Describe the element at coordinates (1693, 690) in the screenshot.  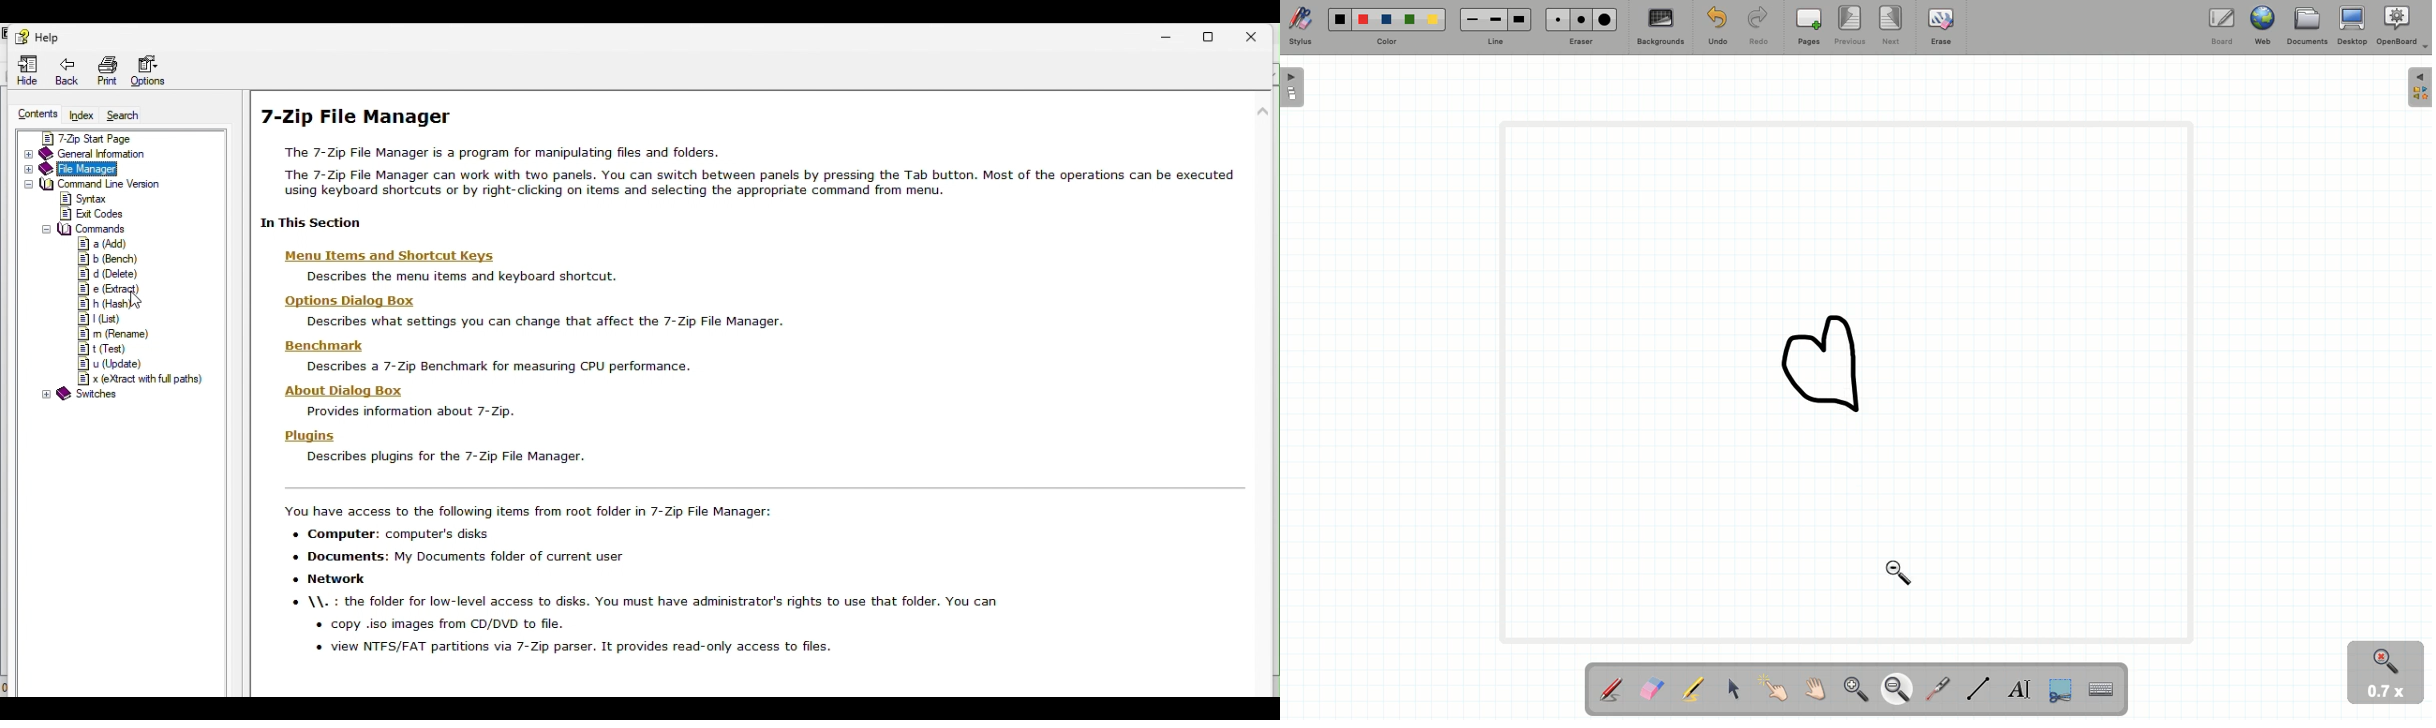
I see `Highlighter` at that location.